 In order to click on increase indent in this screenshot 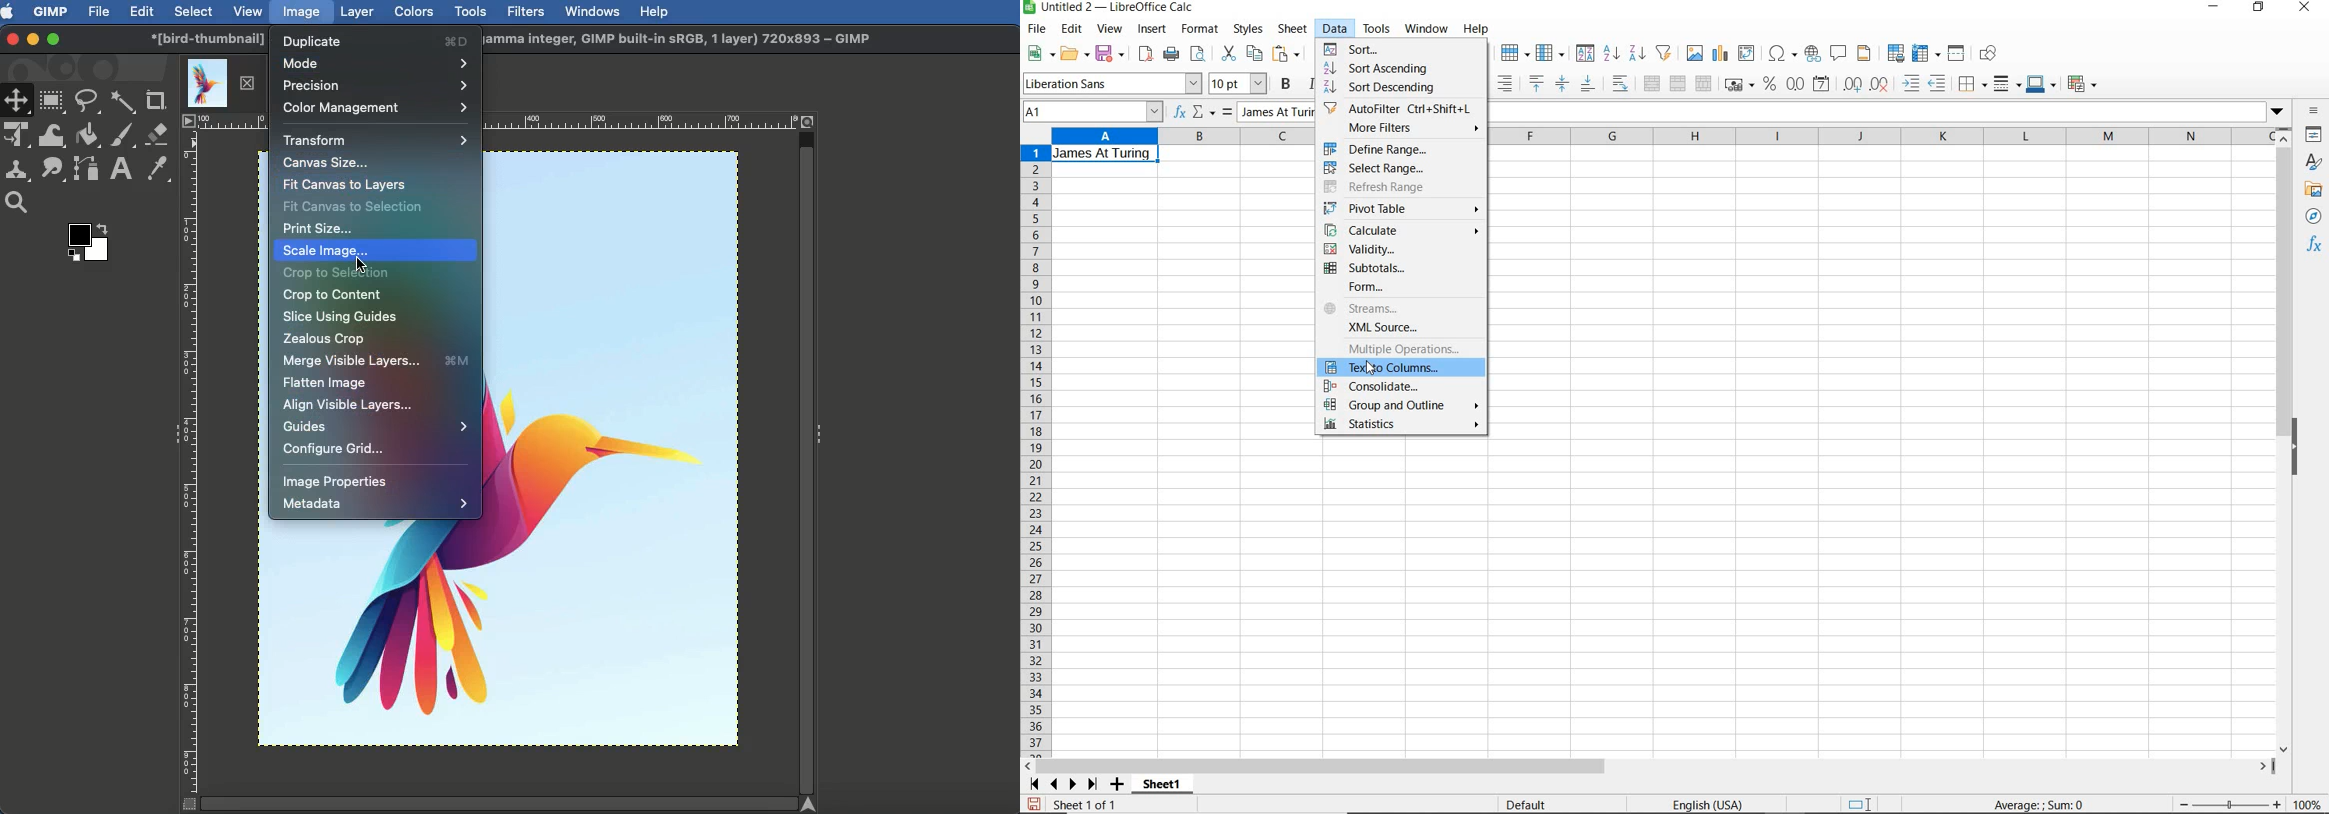, I will do `click(1914, 83)`.